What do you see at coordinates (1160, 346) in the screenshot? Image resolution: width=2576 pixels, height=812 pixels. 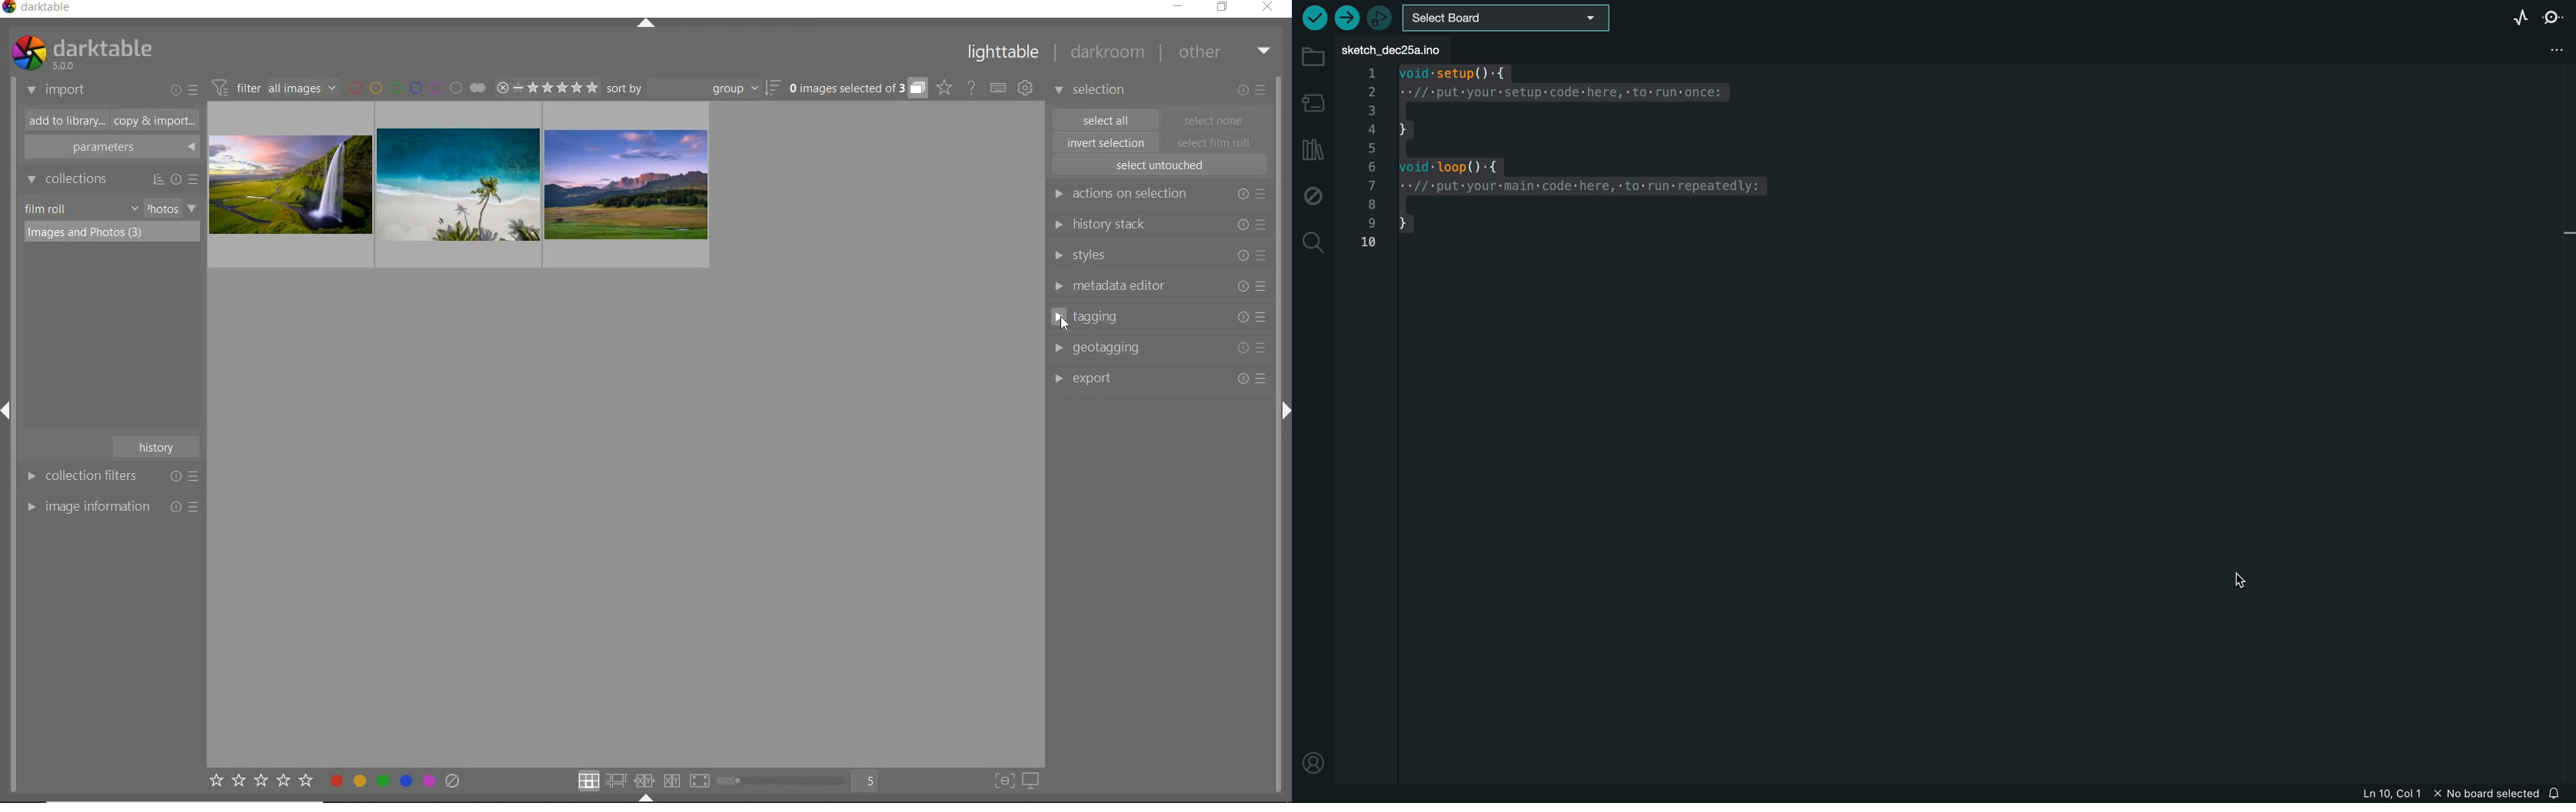 I see `geotagging` at bounding box center [1160, 346].